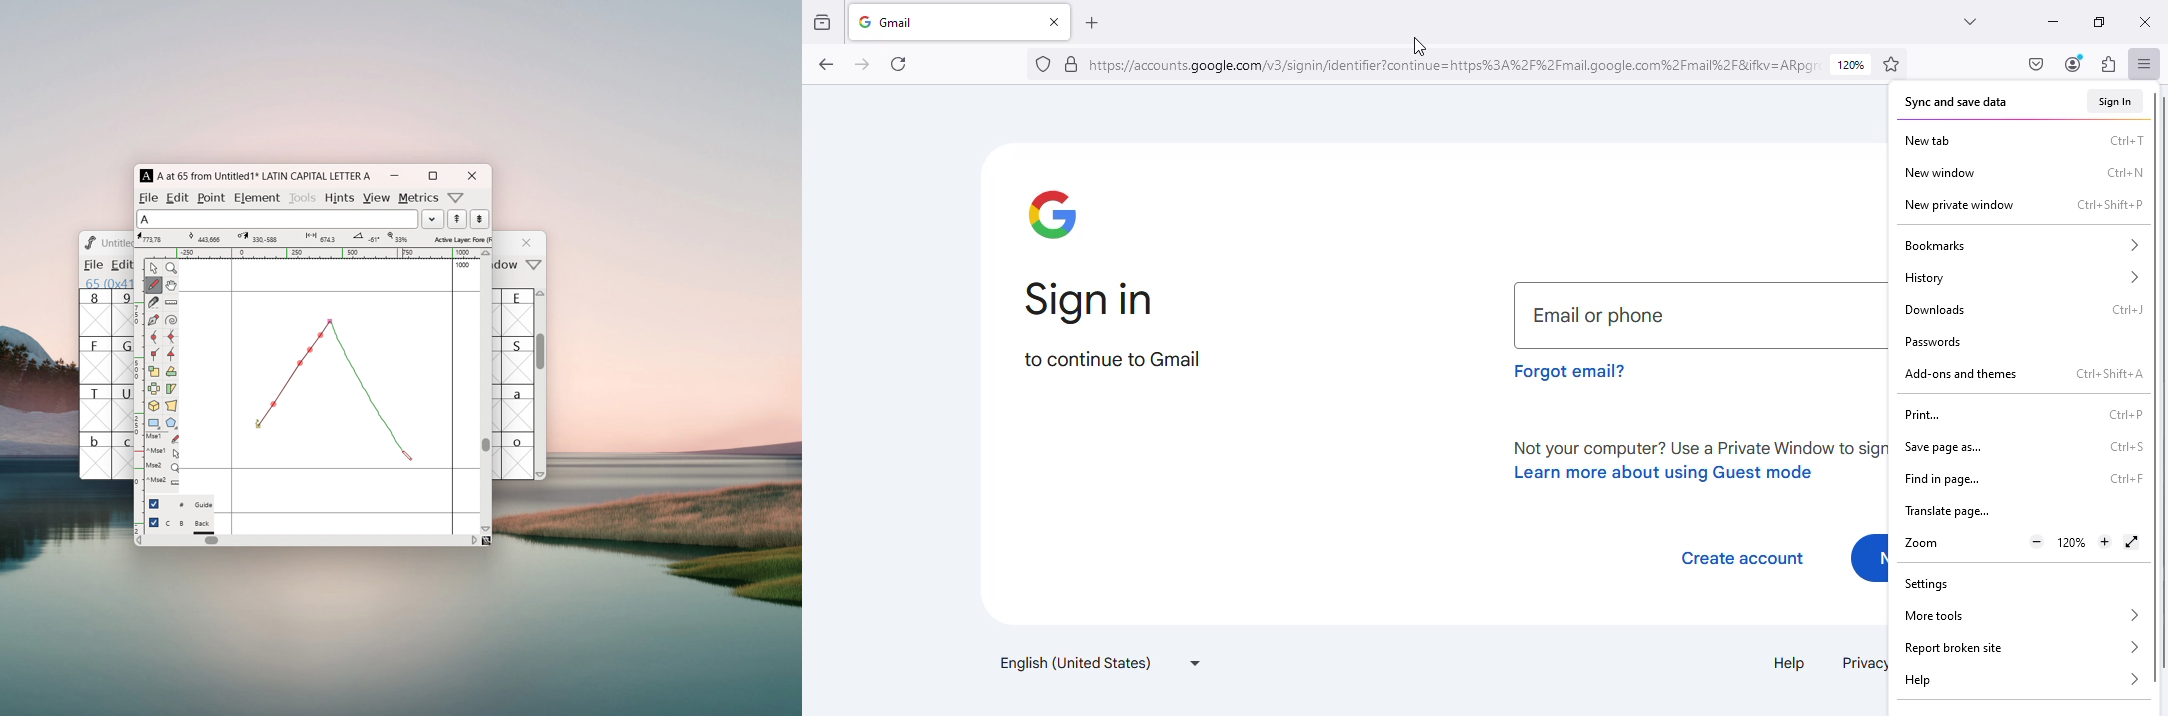 The image size is (2184, 728). I want to click on add a tangent point, so click(170, 354).